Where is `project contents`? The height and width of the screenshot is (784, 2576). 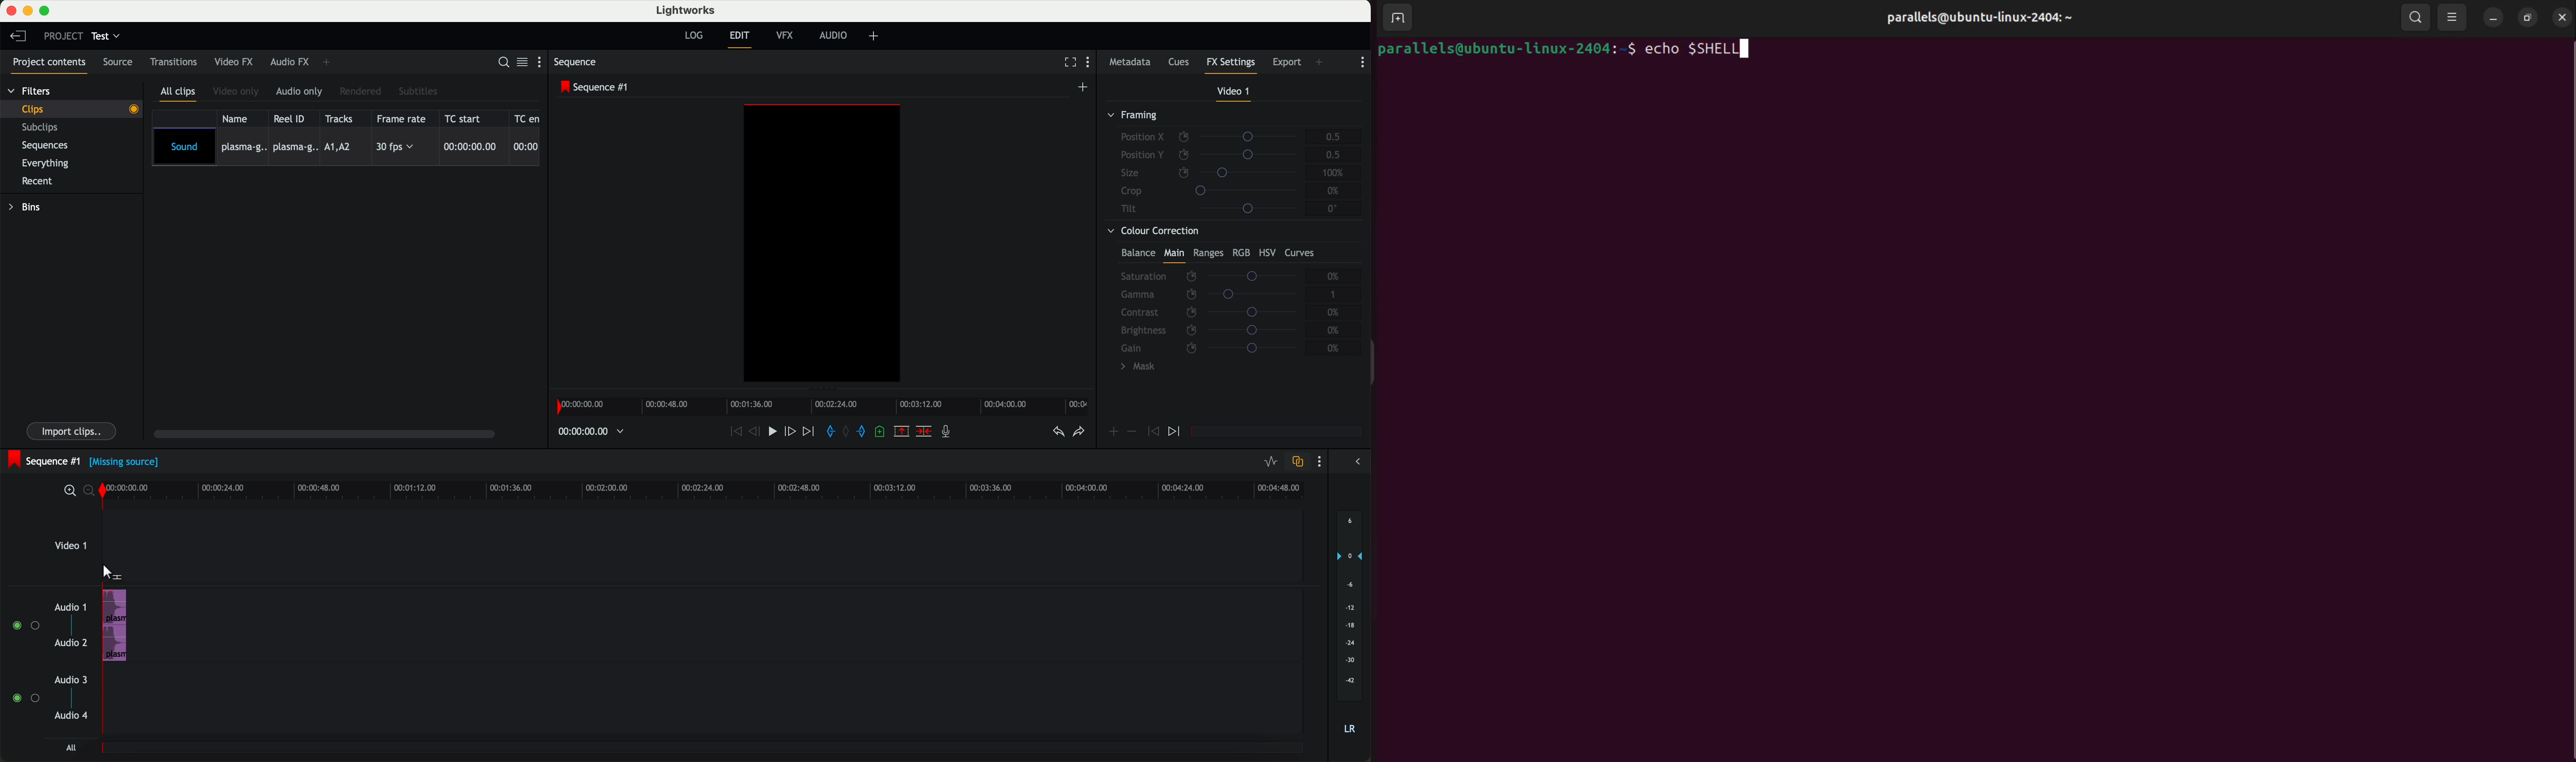 project contents is located at coordinates (46, 64).